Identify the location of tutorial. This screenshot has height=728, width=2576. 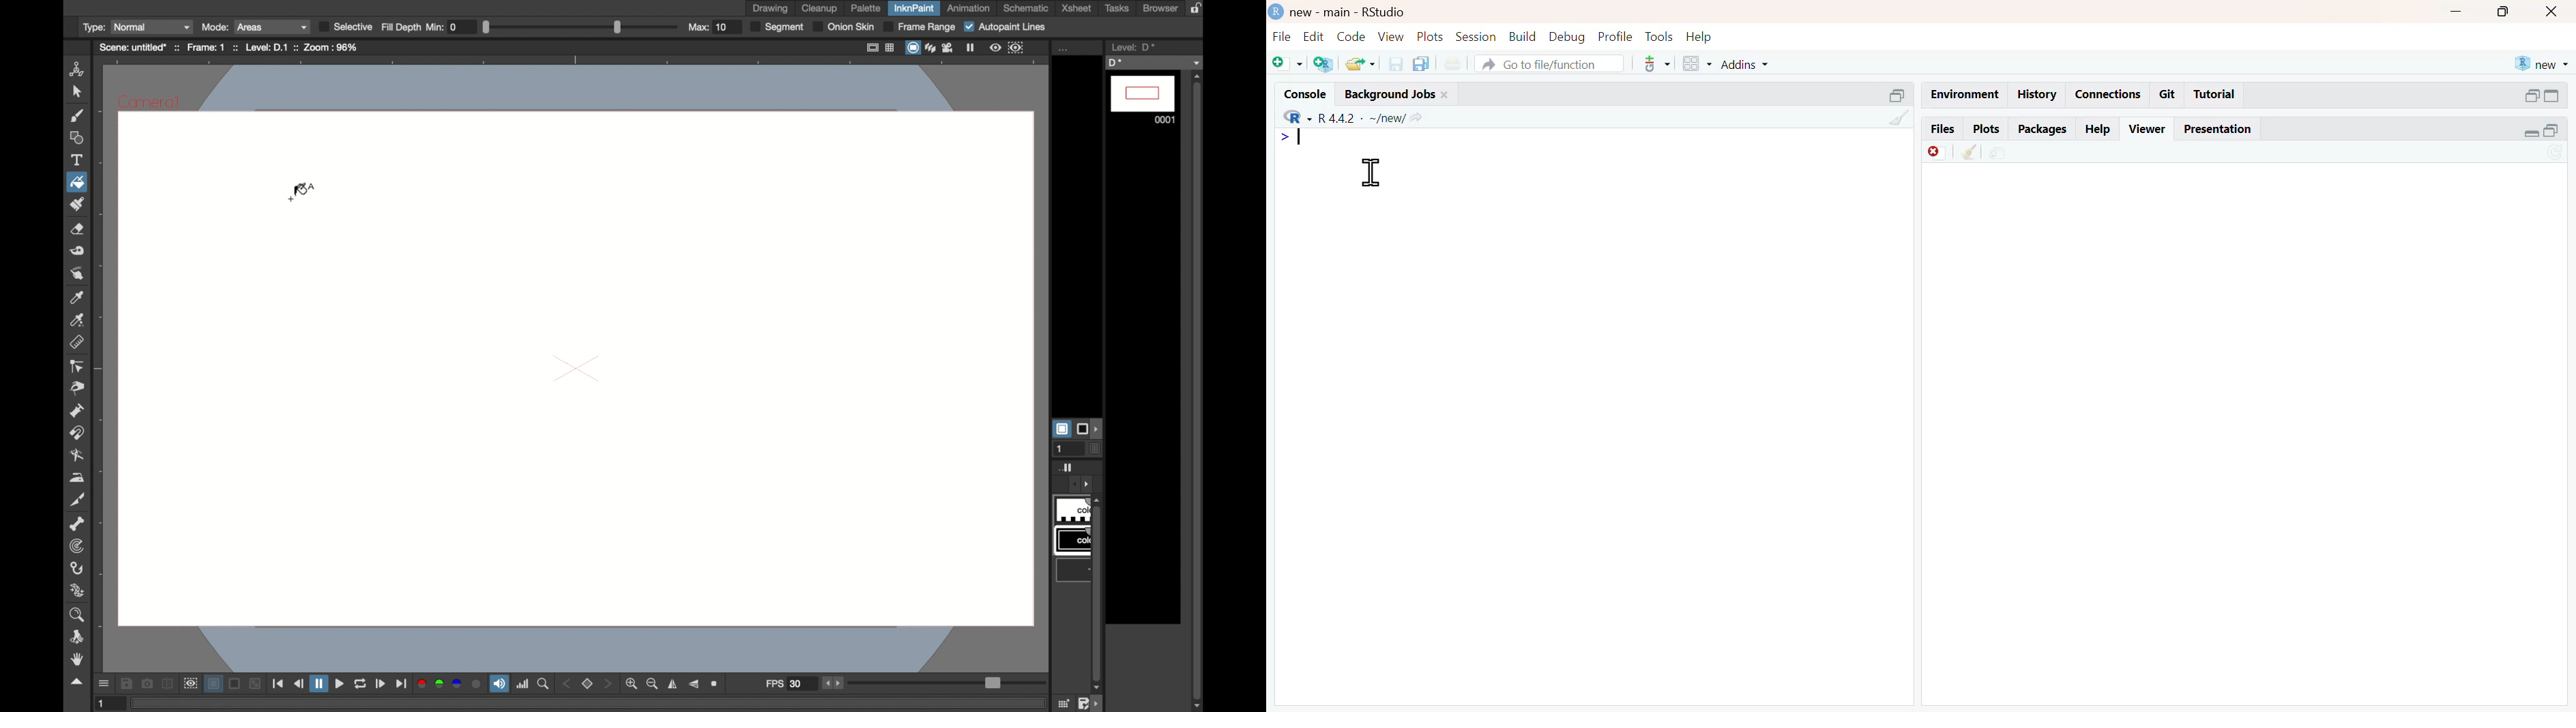
(2214, 95).